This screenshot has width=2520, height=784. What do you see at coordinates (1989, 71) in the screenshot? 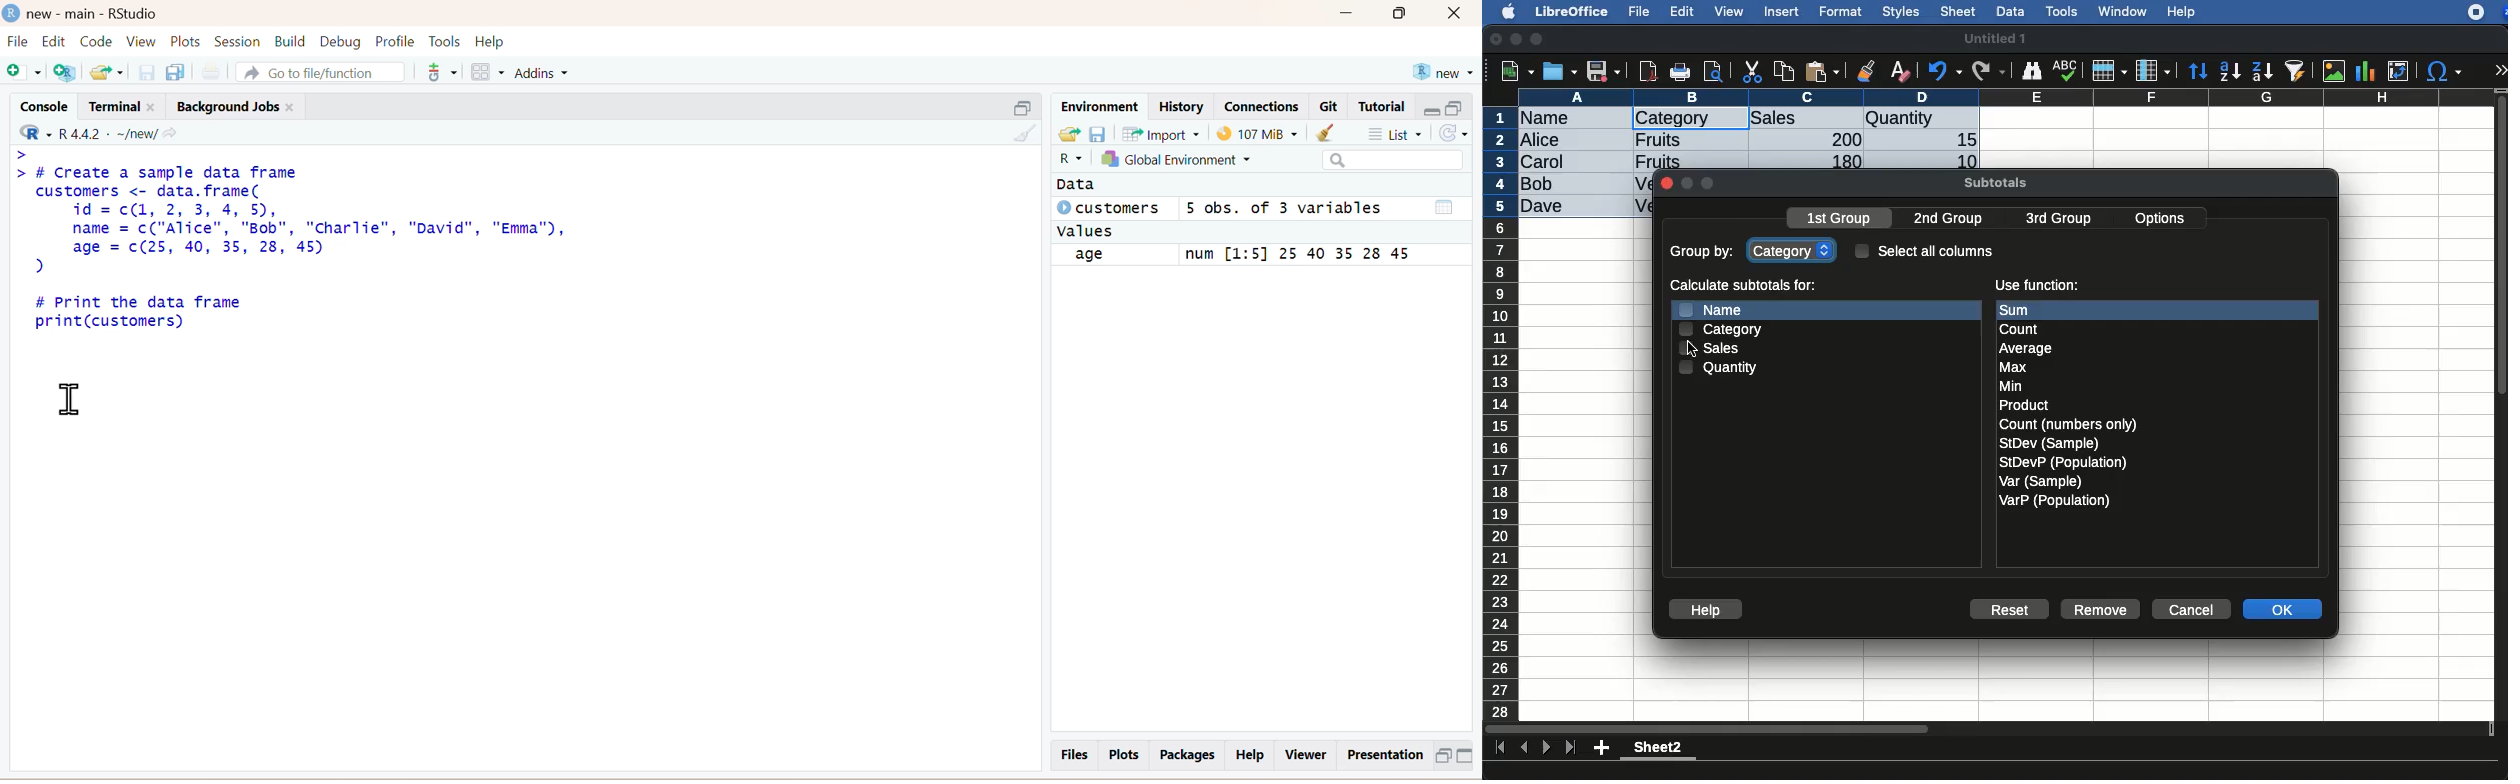
I see `redo` at bounding box center [1989, 71].